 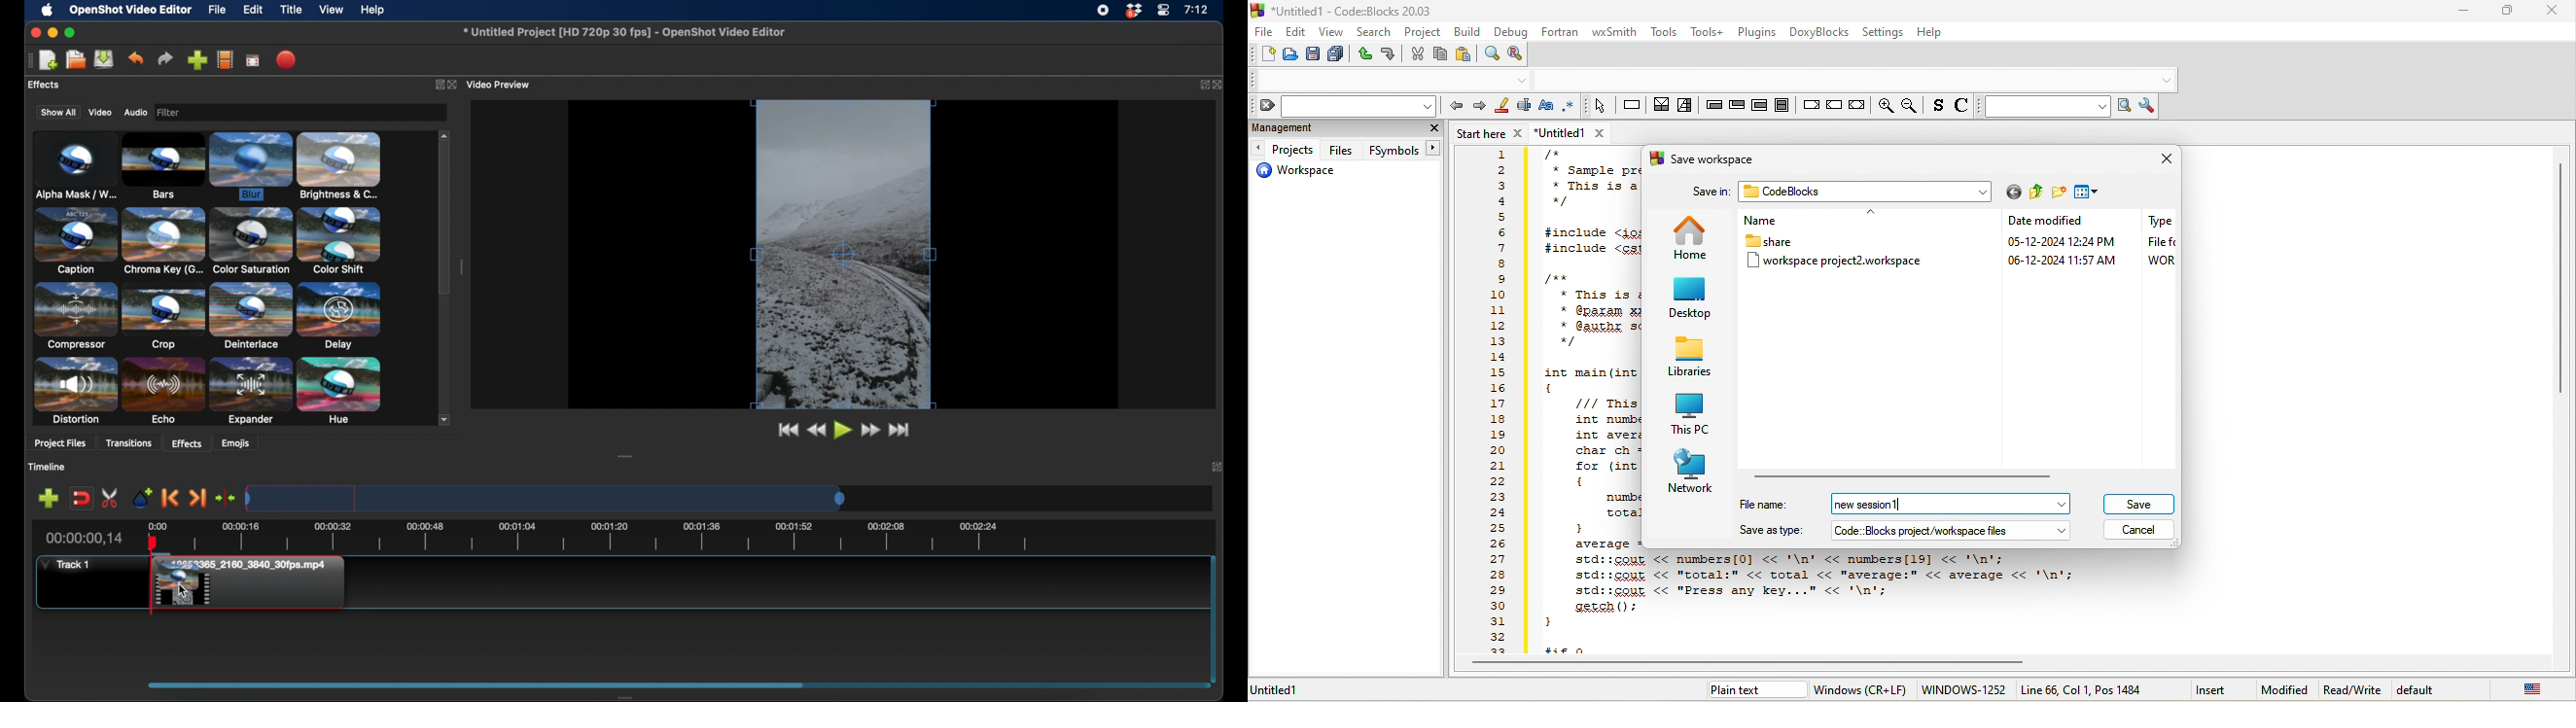 What do you see at coordinates (1912, 106) in the screenshot?
I see `zoom out` at bounding box center [1912, 106].